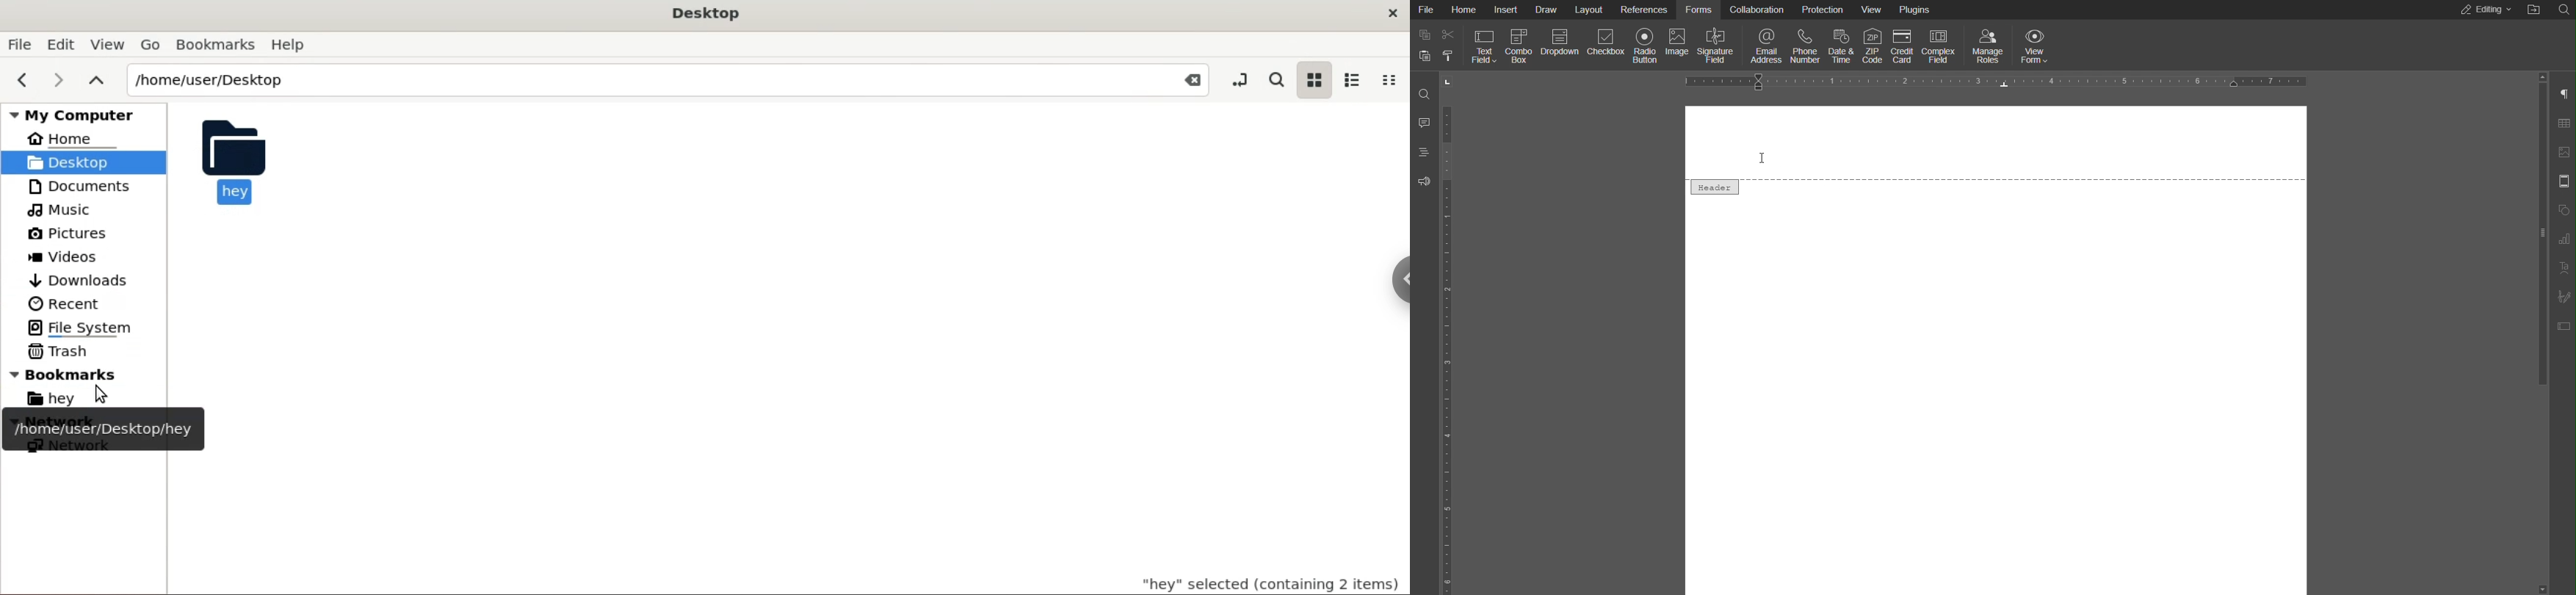 This screenshot has height=616, width=2576. I want to click on Vertical Ruler, so click(1450, 333).